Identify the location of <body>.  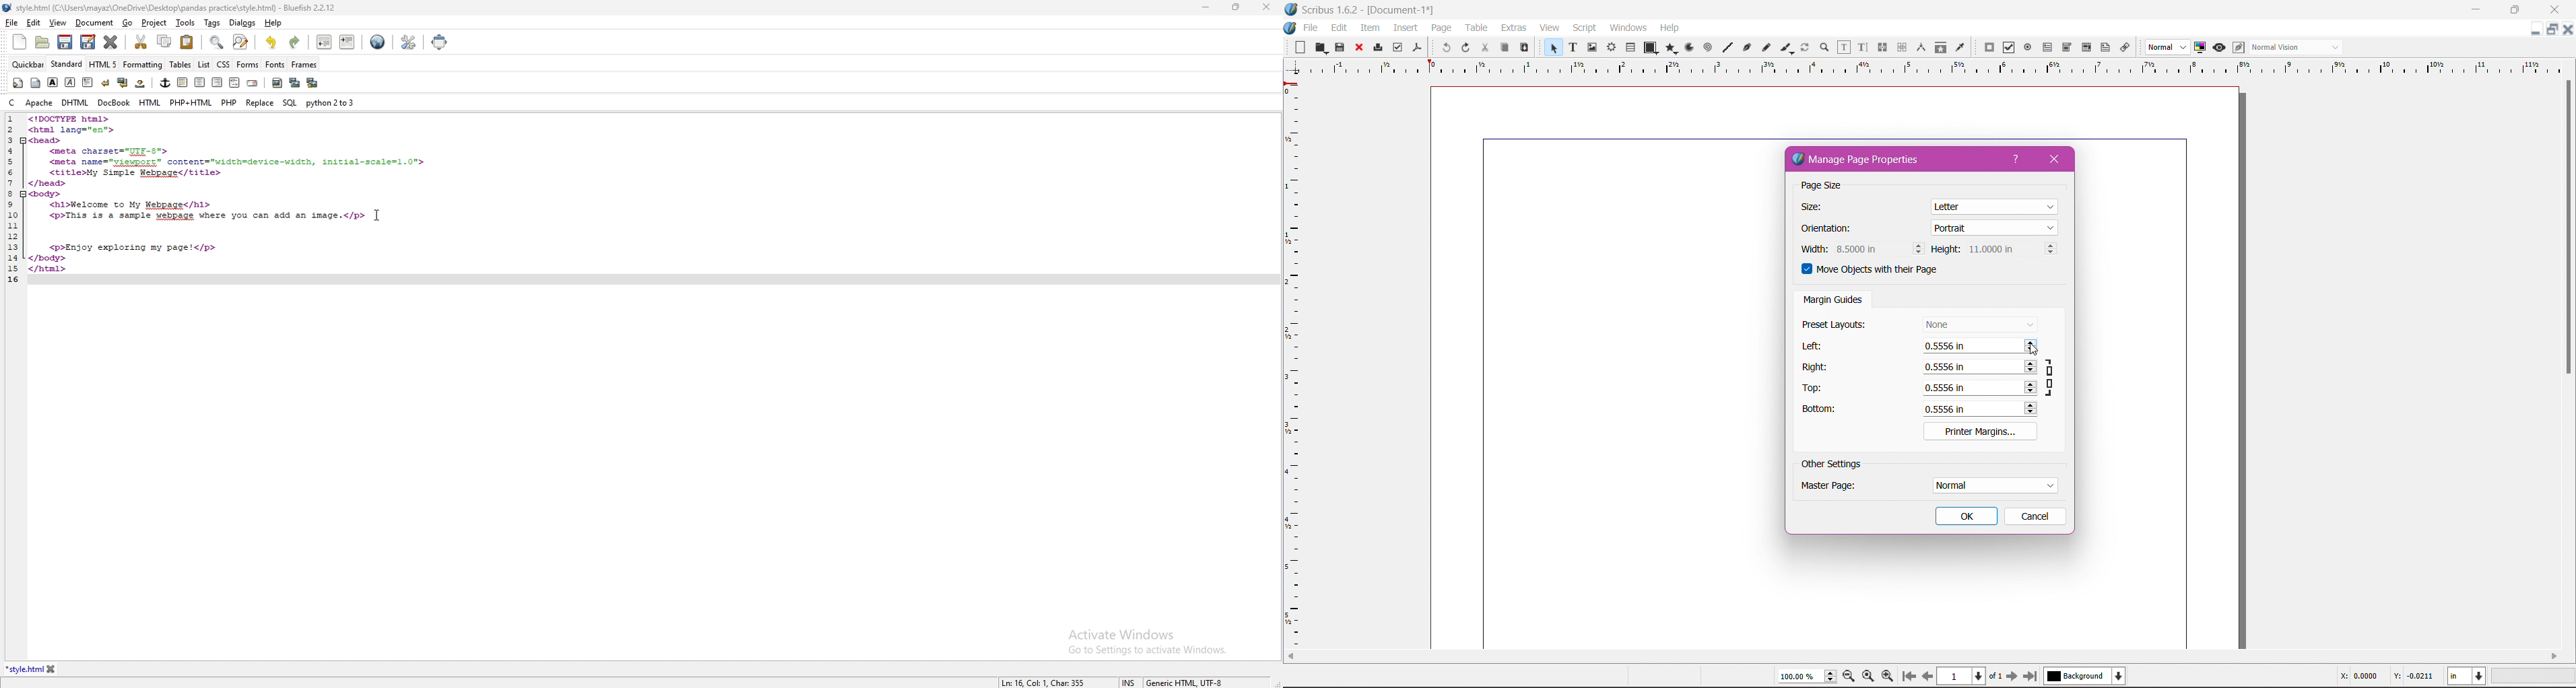
(47, 194).